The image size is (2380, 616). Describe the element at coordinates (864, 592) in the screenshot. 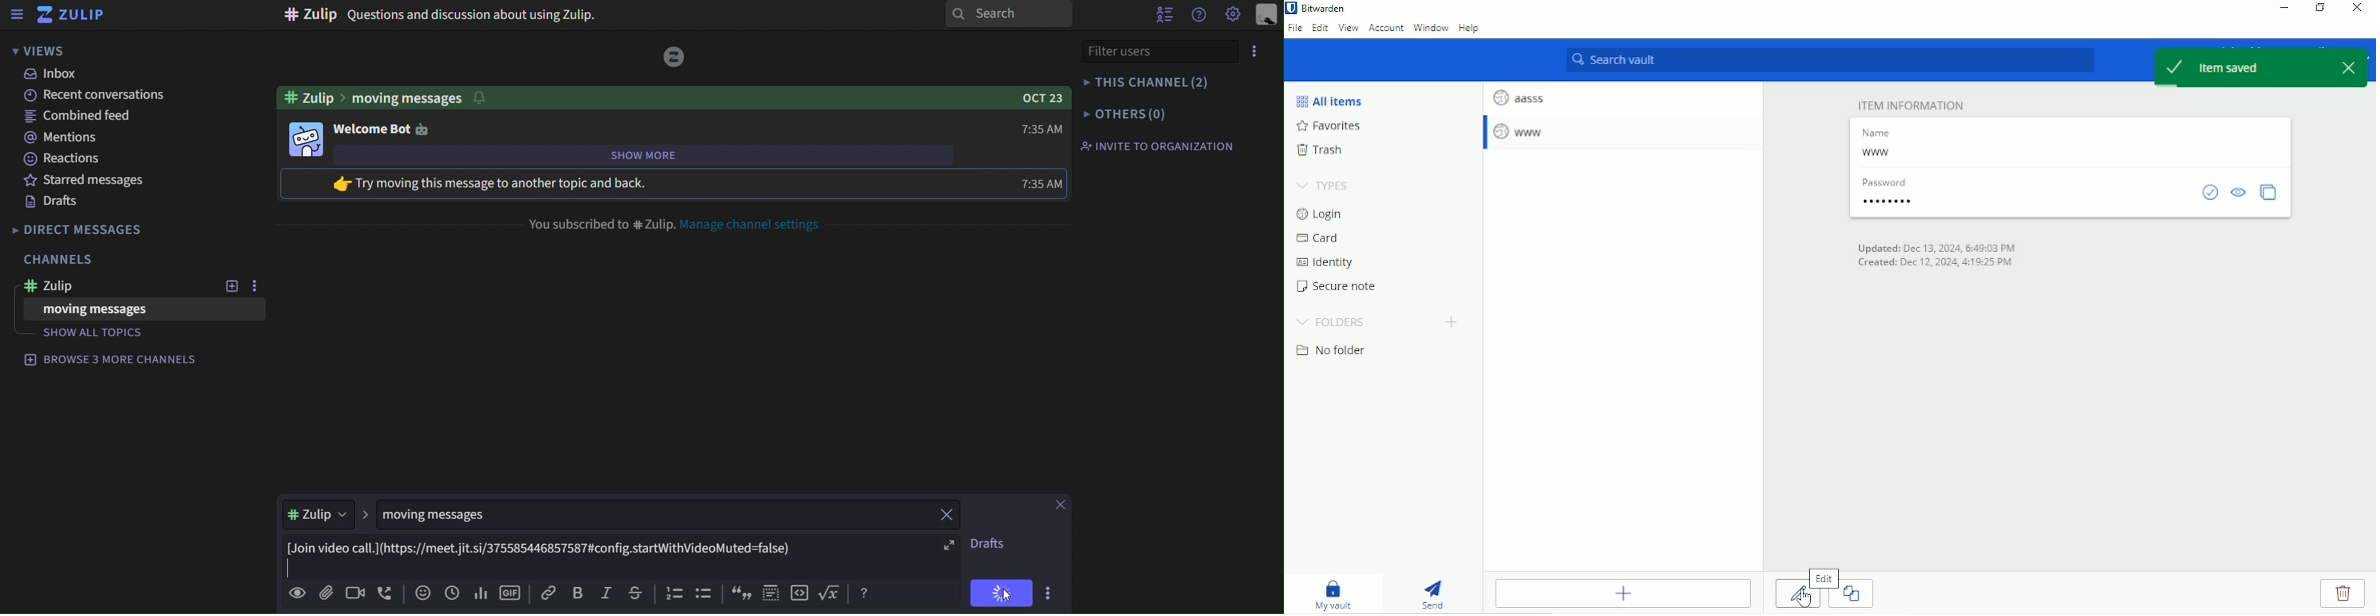

I see `help` at that location.